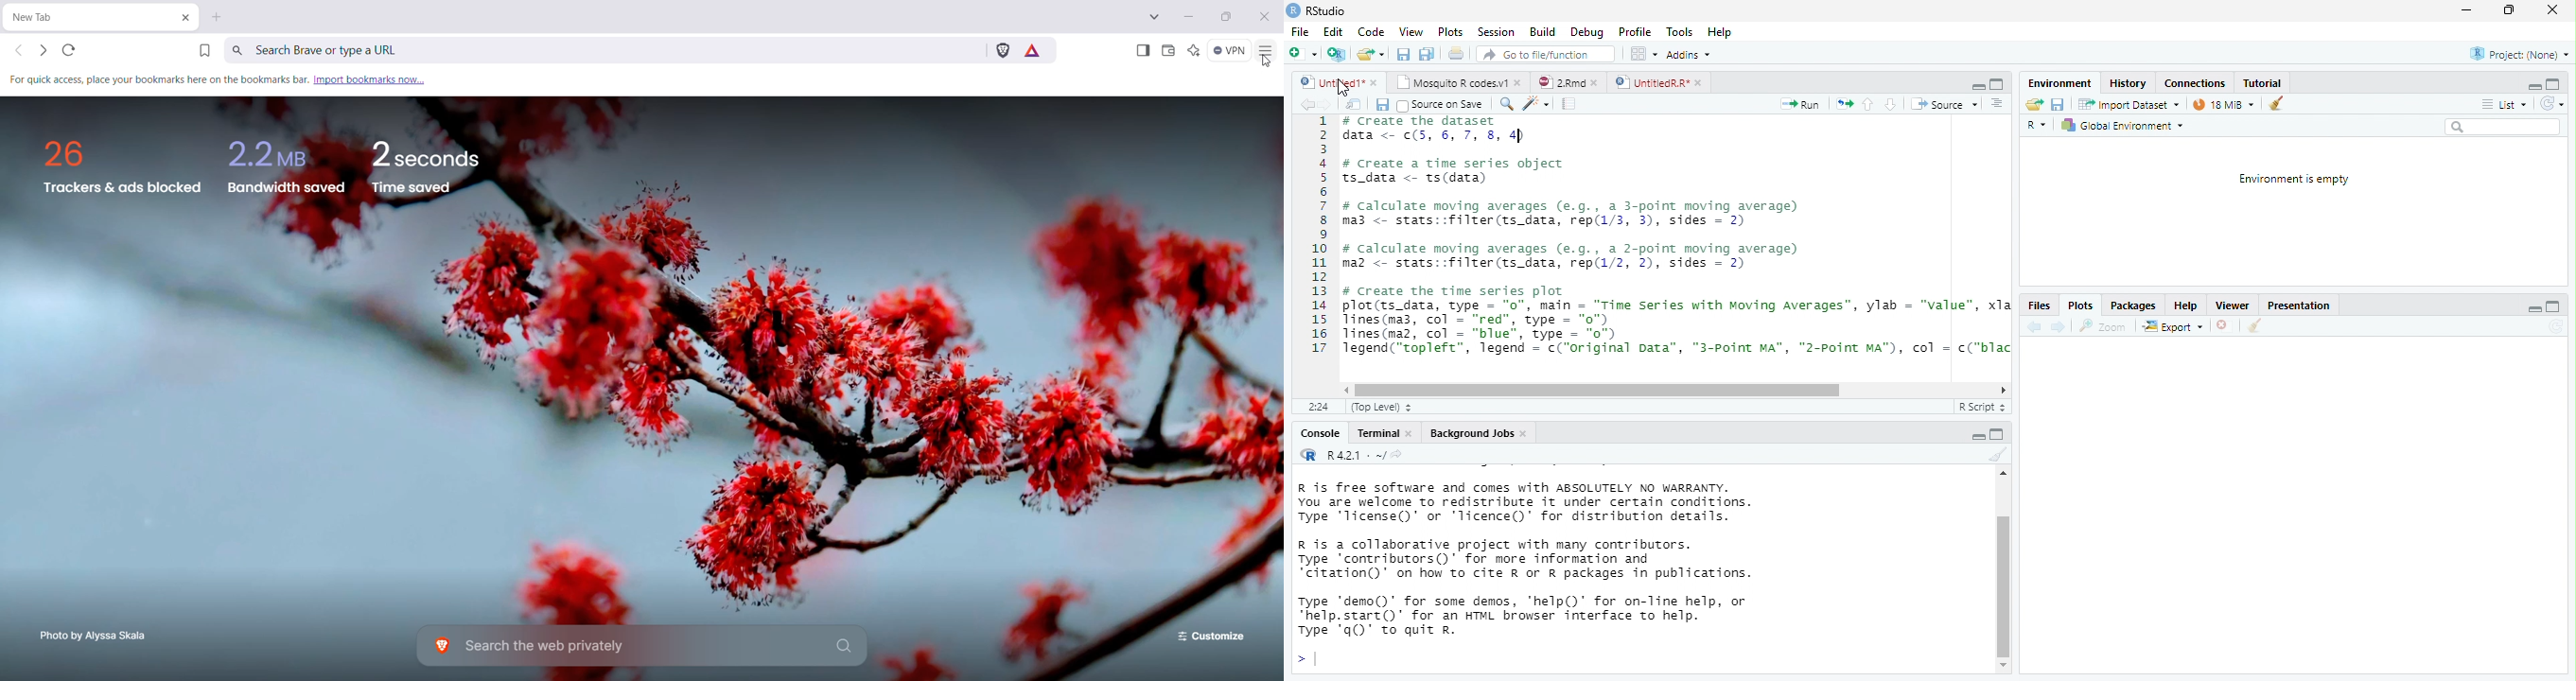 This screenshot has height=700, width=2576. I want to click on R, so click(1306, 454).